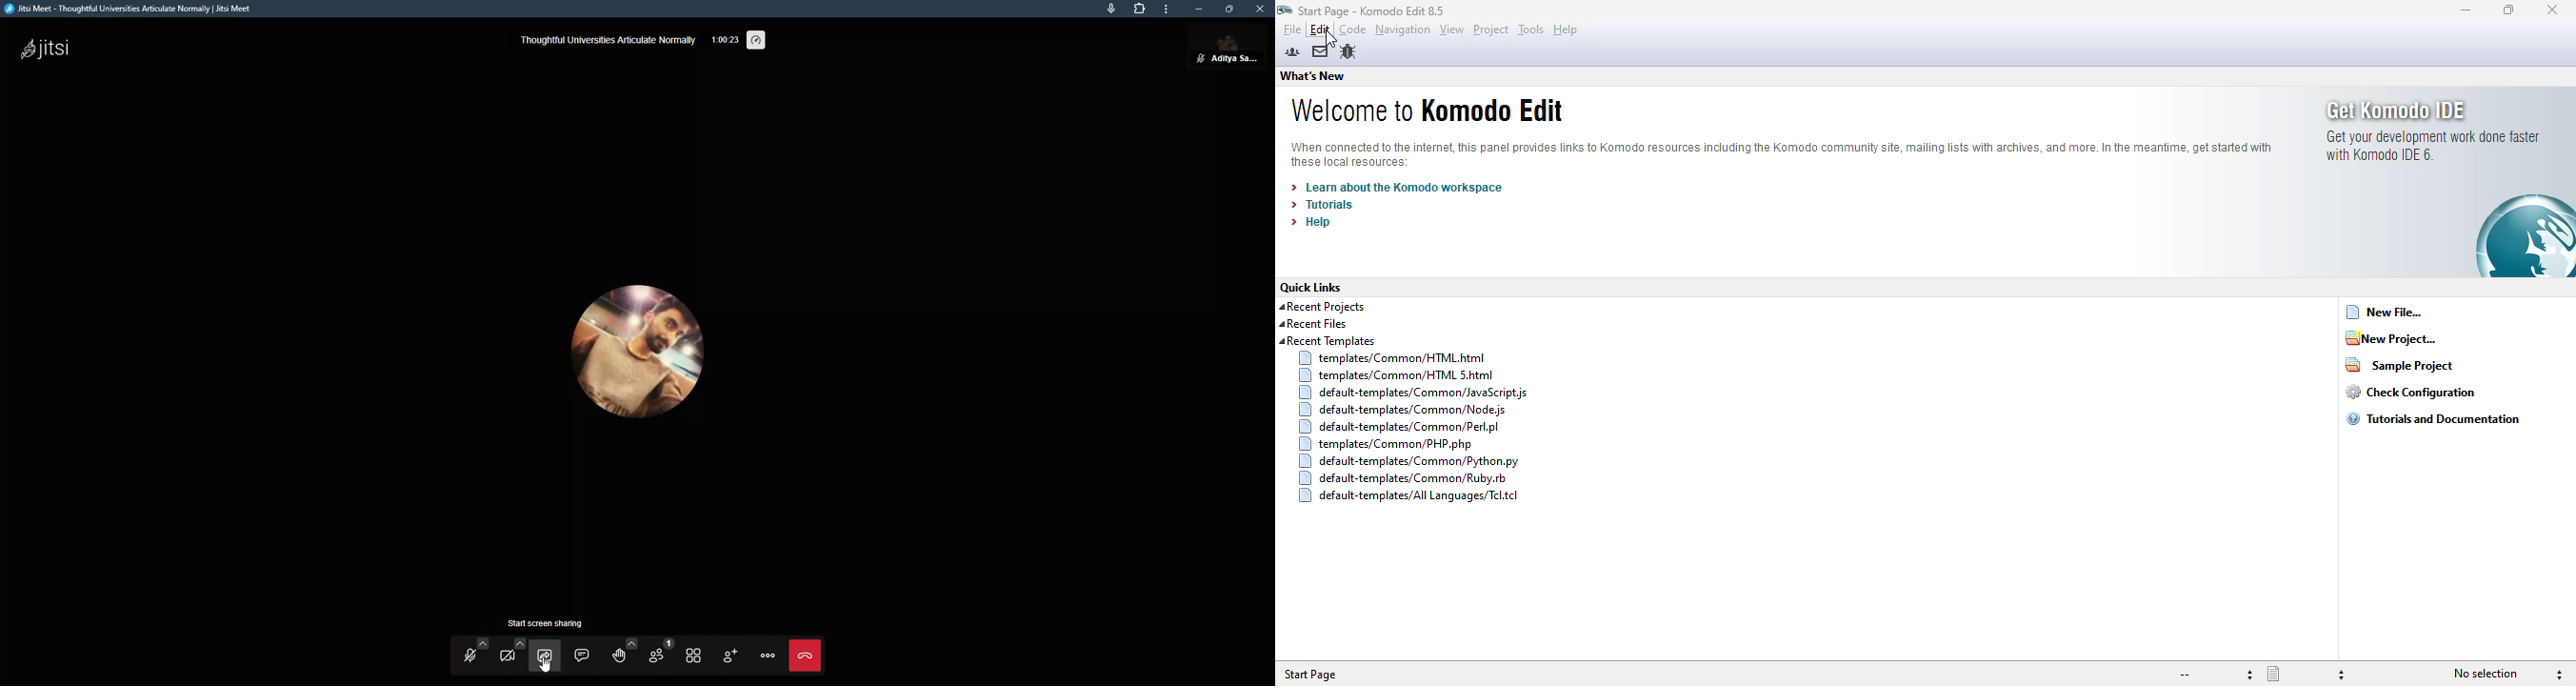 This screenshot has width=2576, height=700. I want to click on code, so click(1351, 30).